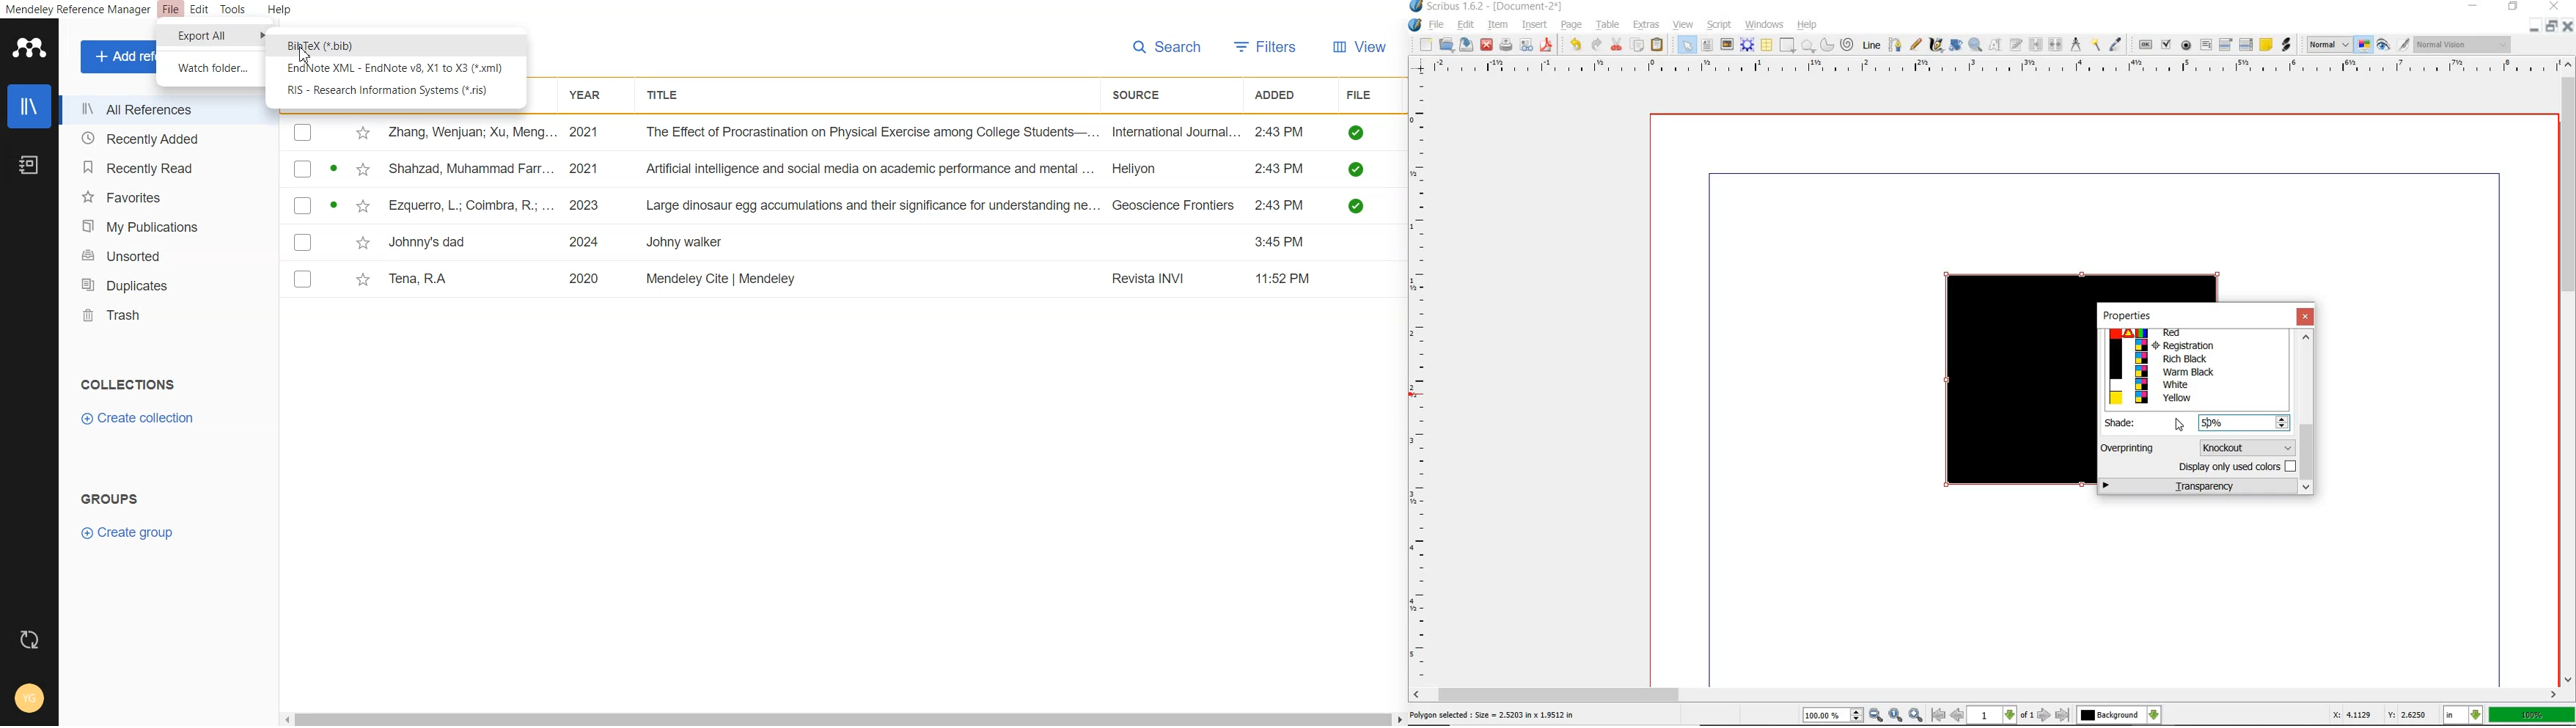 The height and width of the screenshot is (728, 2576). Describe the element at coordinates (2245, 446) in the screenshot. I see `knockout` at that location.